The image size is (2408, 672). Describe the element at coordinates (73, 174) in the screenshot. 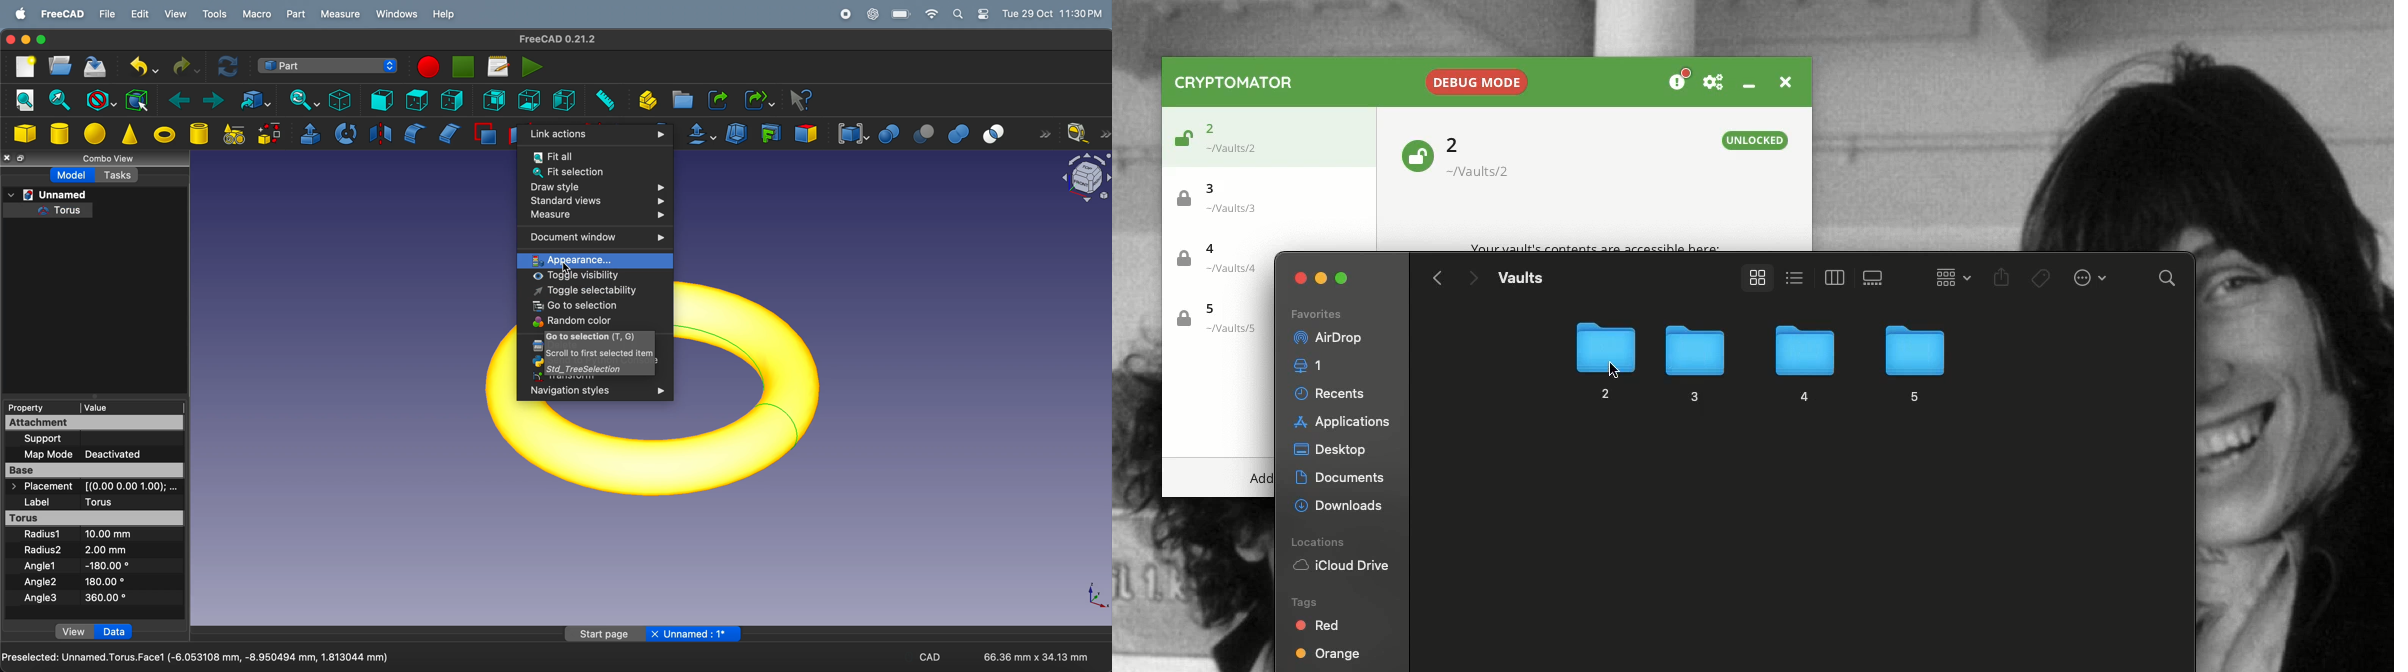

I see `model` at that location.